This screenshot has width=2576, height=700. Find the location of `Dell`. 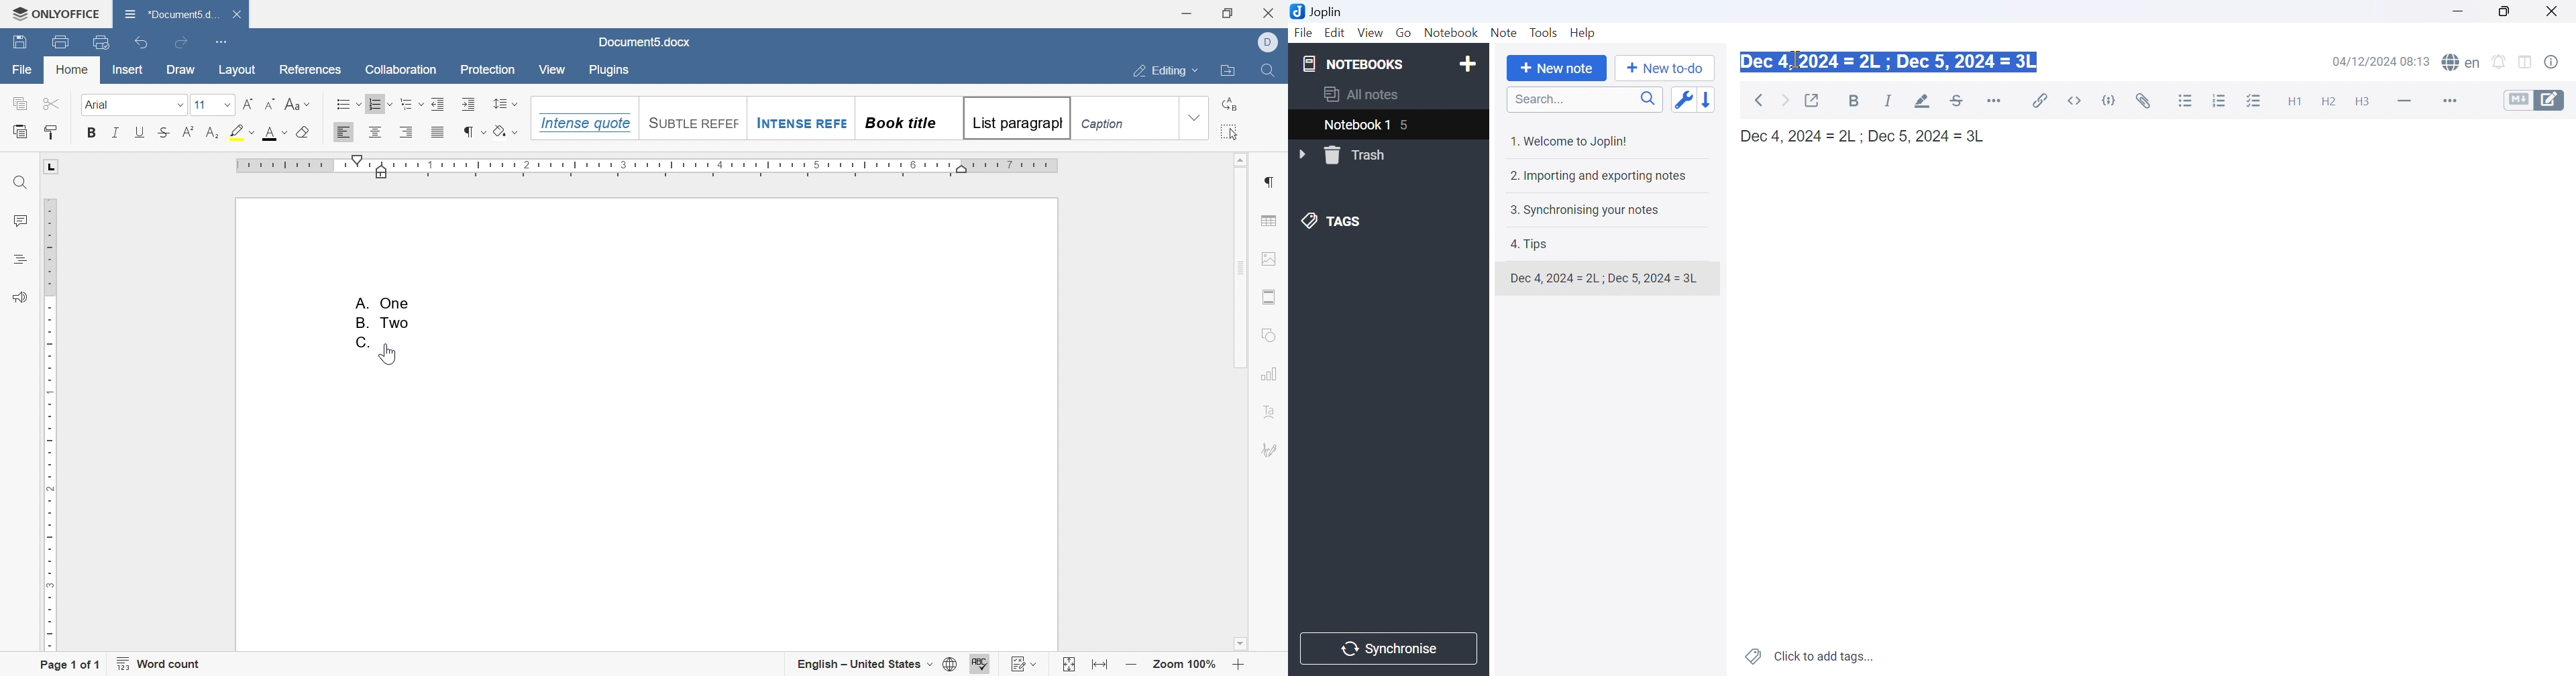

Dell is located at coordinates (1271, 41).